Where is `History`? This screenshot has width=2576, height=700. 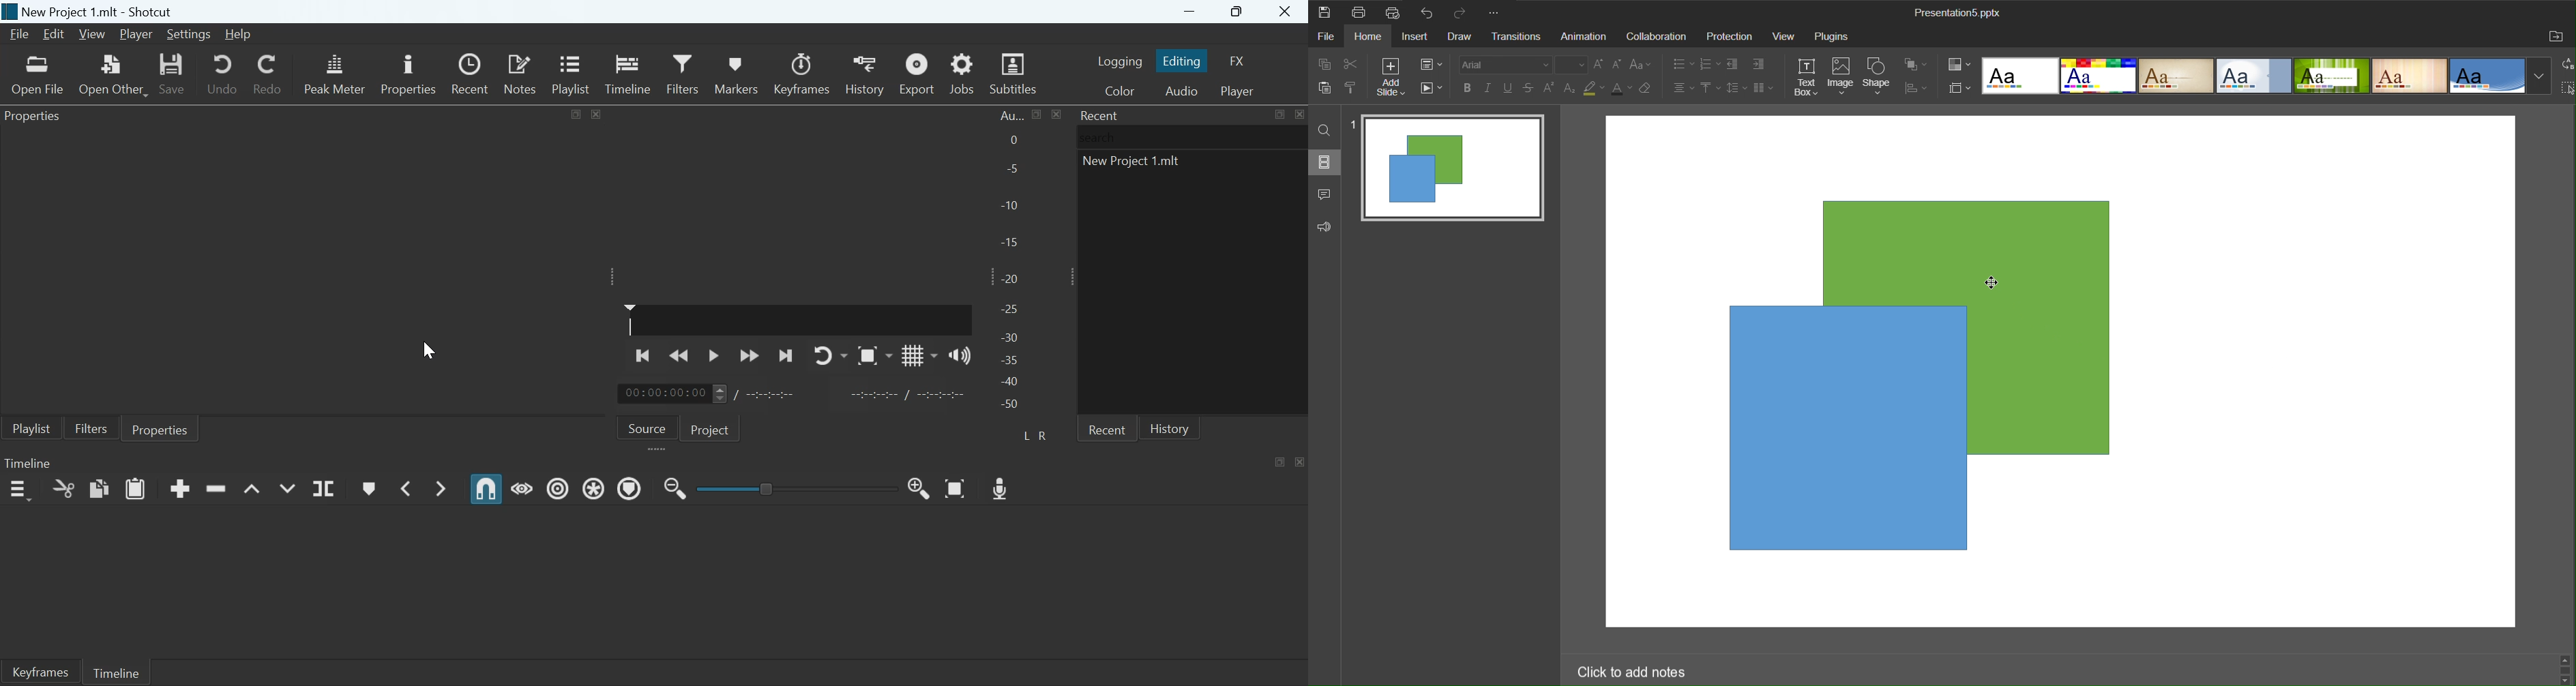 History is located at coordinates (1170, 428).